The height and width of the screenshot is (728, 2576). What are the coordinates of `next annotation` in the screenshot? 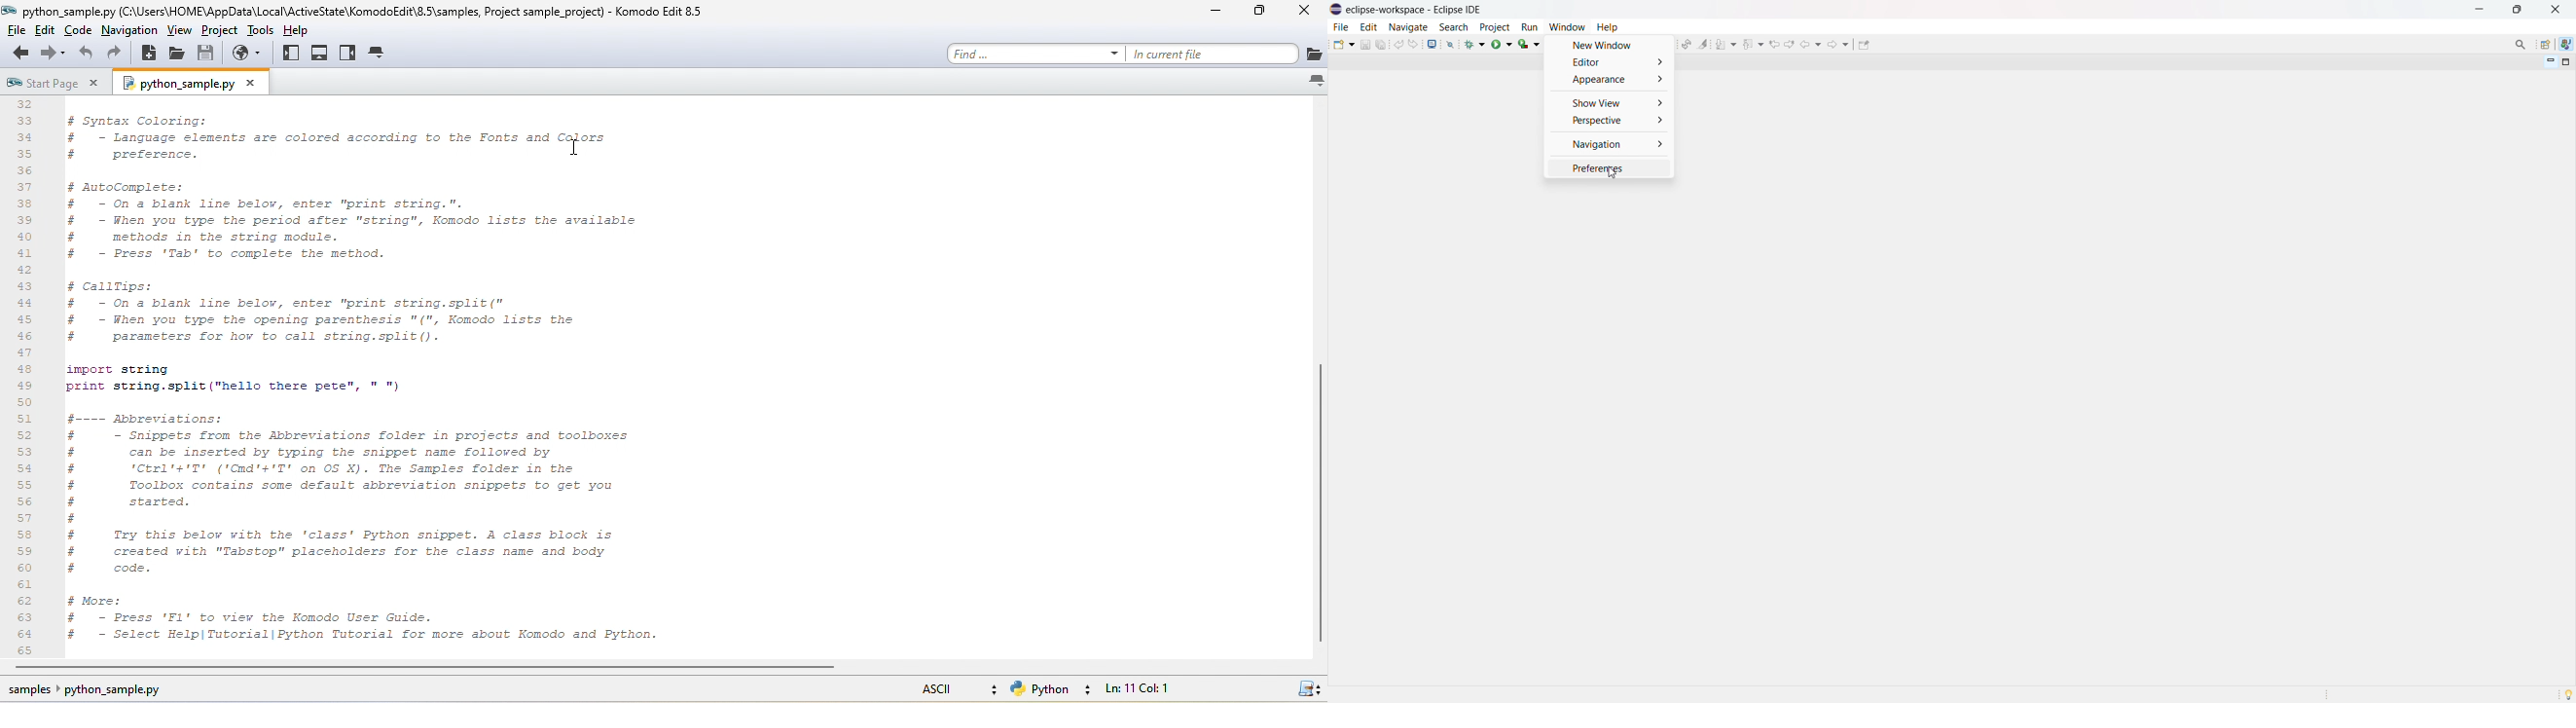 It's located at (1726, 44).